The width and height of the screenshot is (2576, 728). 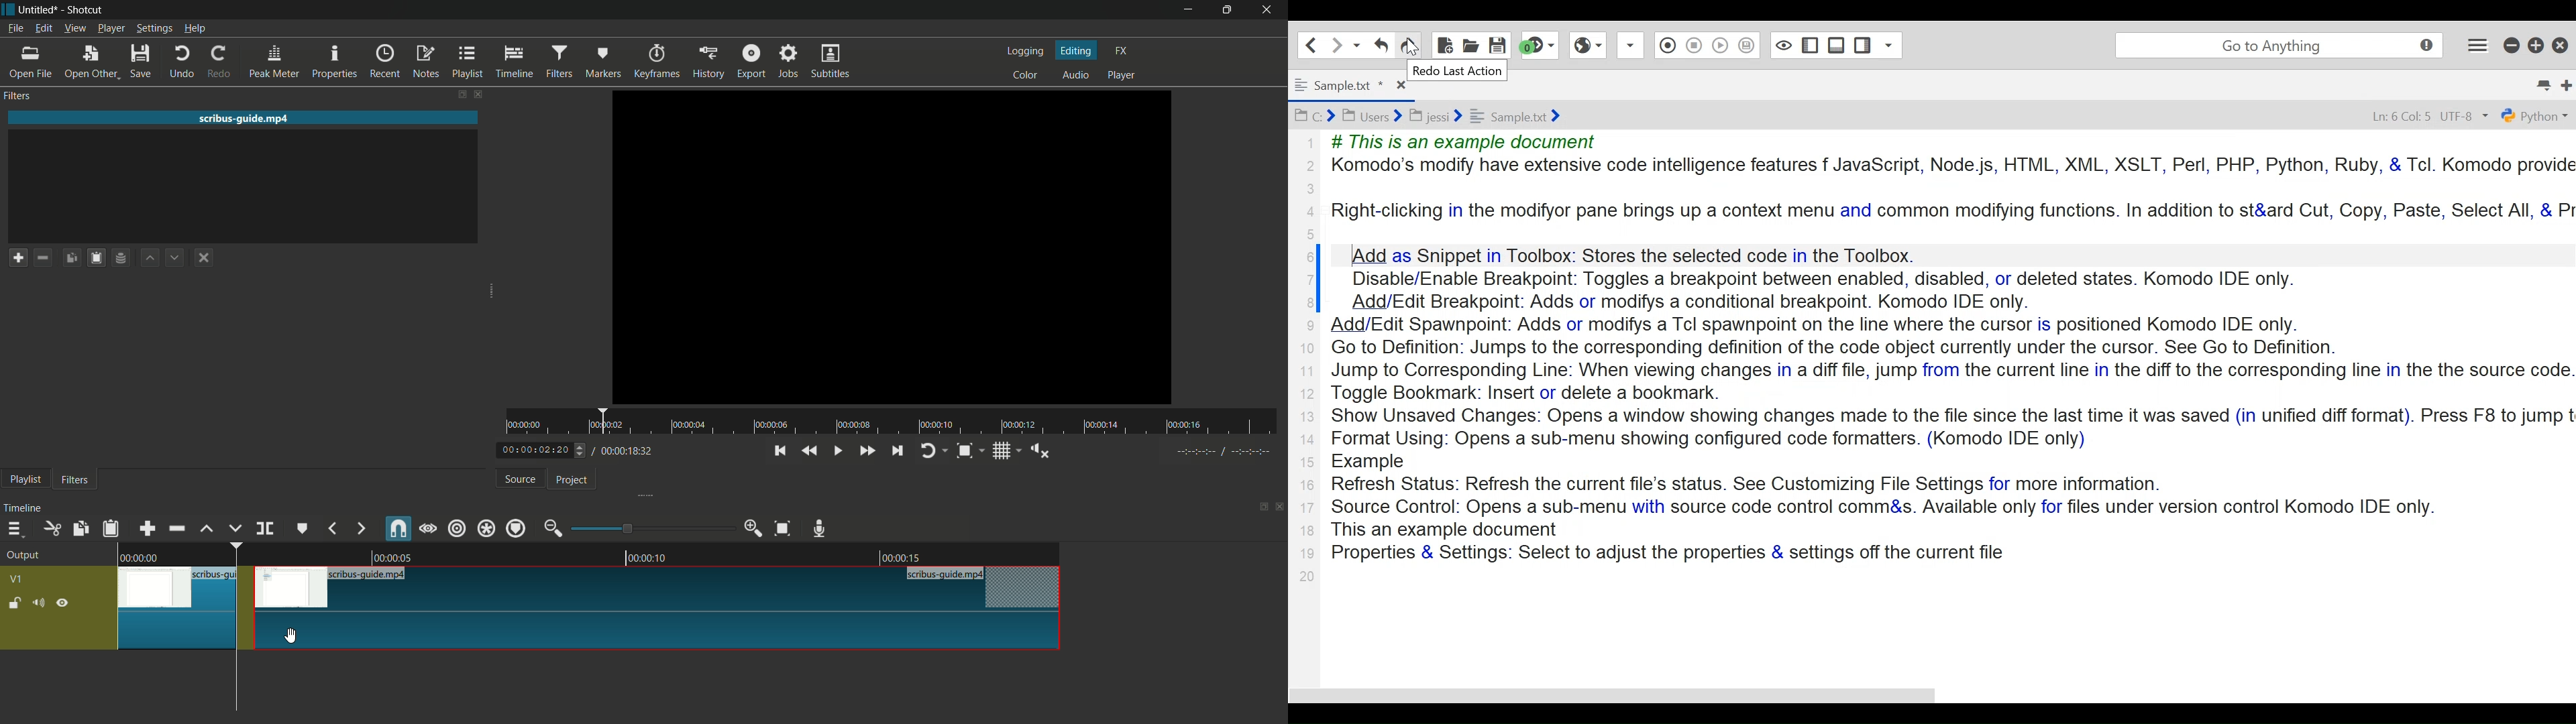 I want to click on move filter up, so click(x=148, y=257).